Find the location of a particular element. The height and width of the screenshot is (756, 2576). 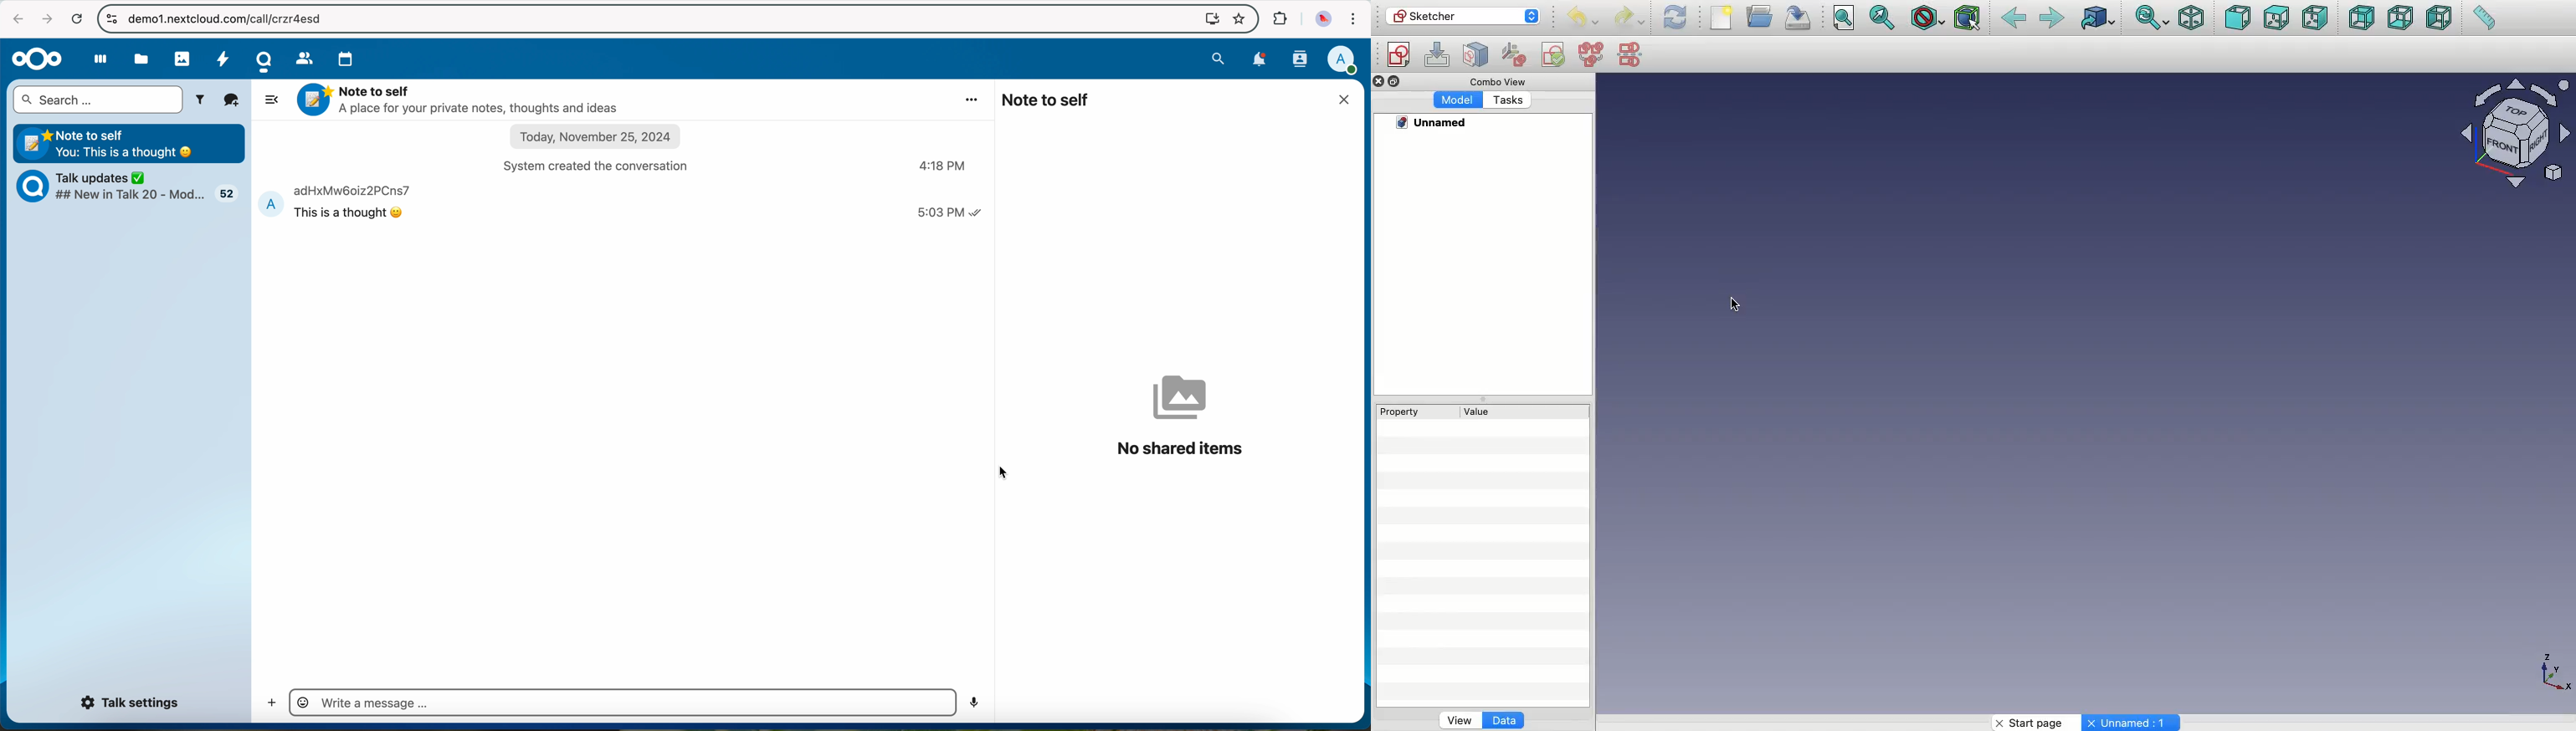

Duplicate is located at coordinates (1396, 80).